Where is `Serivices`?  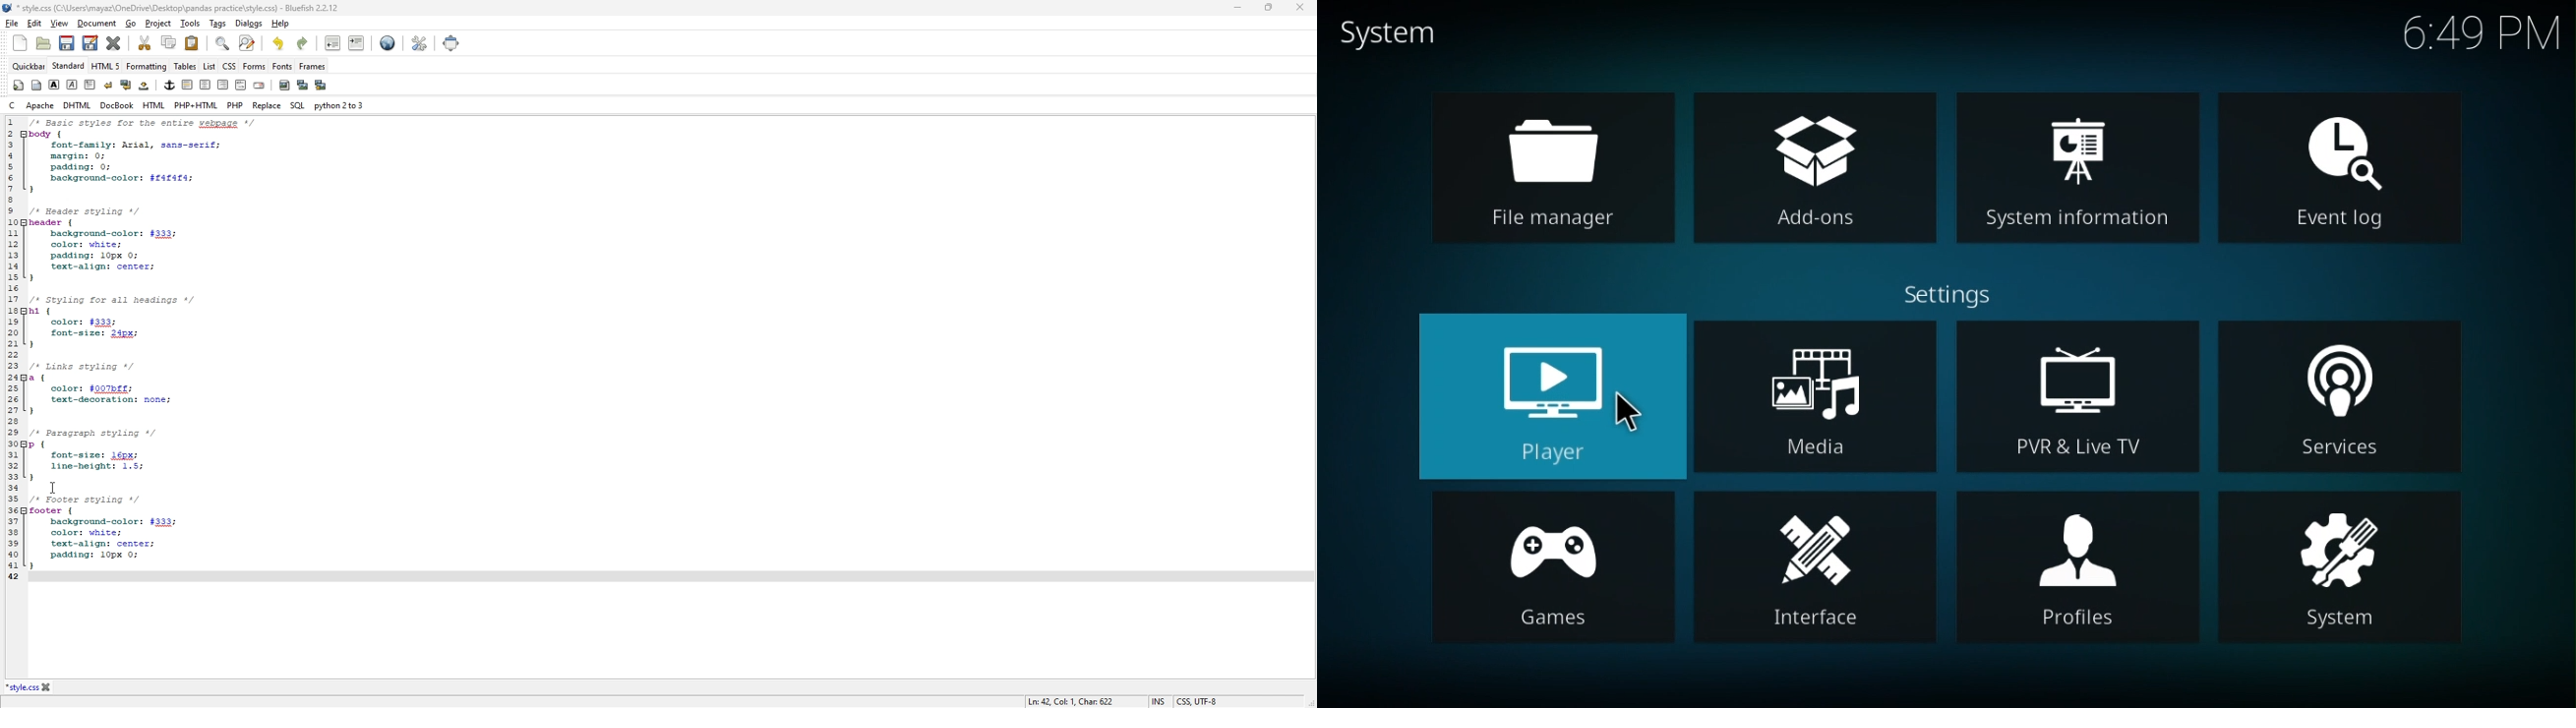 Serivices is located at coordinates (2343, 395).